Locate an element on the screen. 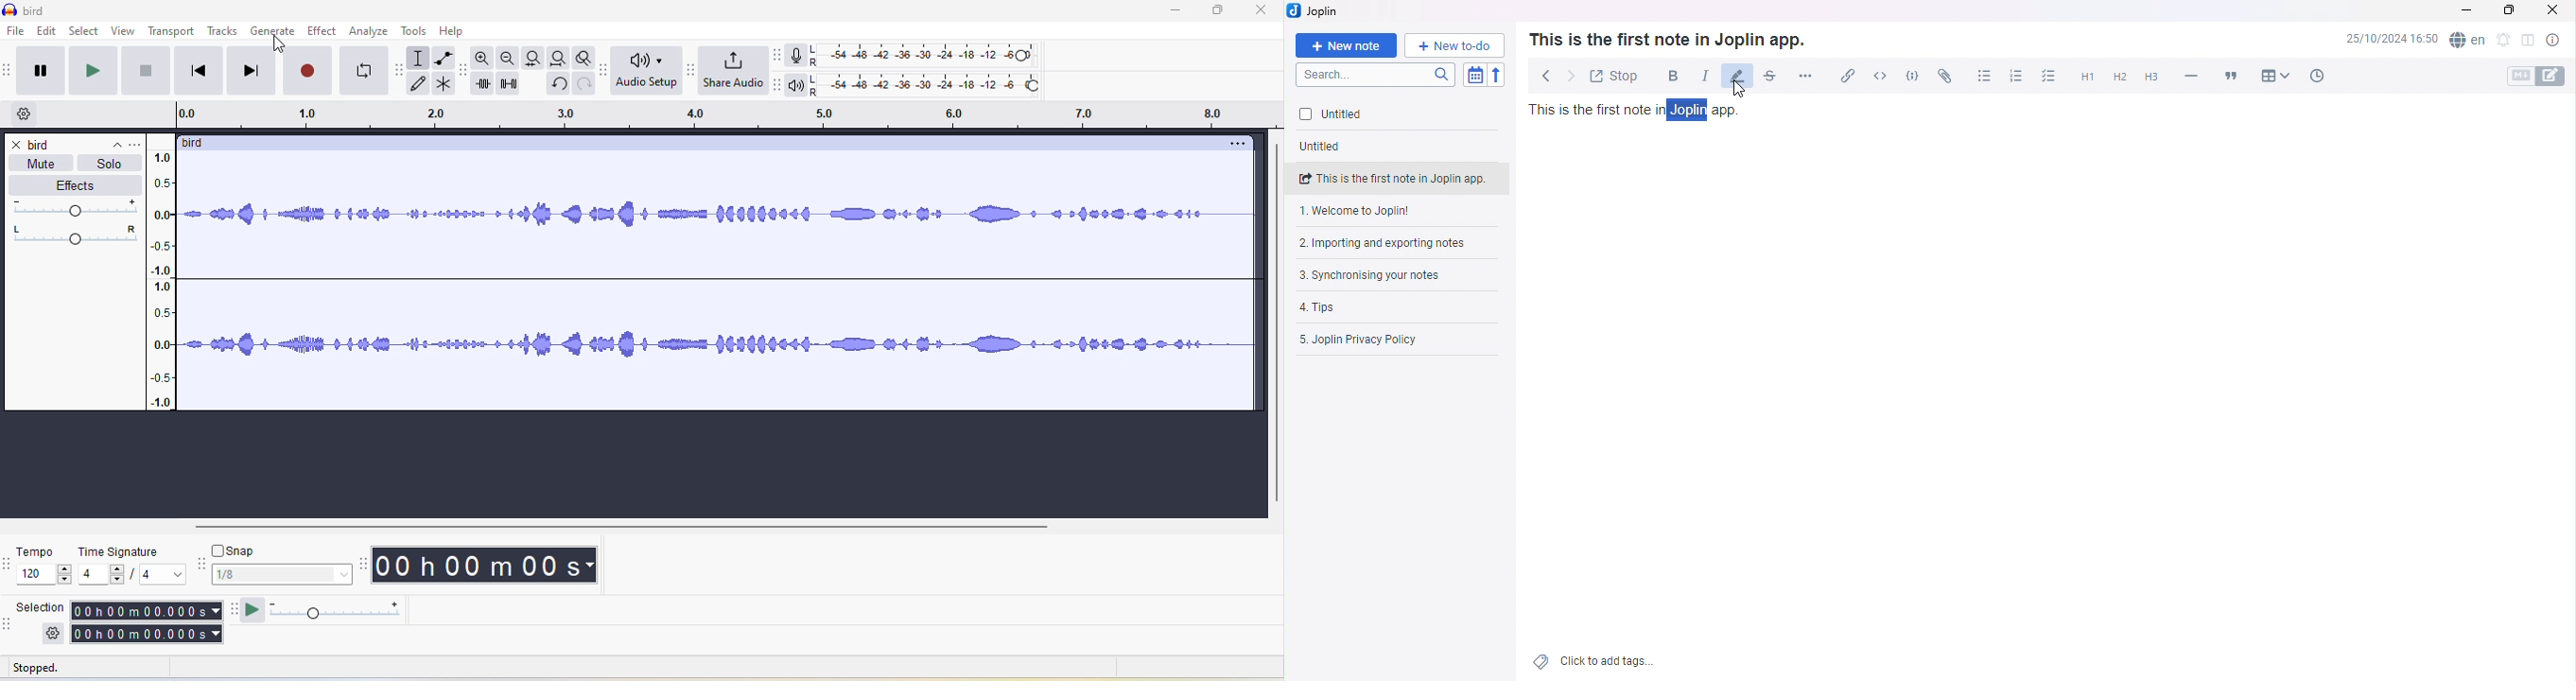 The width and height of the screenshot is (2576, 700). Toggle editors is located at coordinates (2518, 76).